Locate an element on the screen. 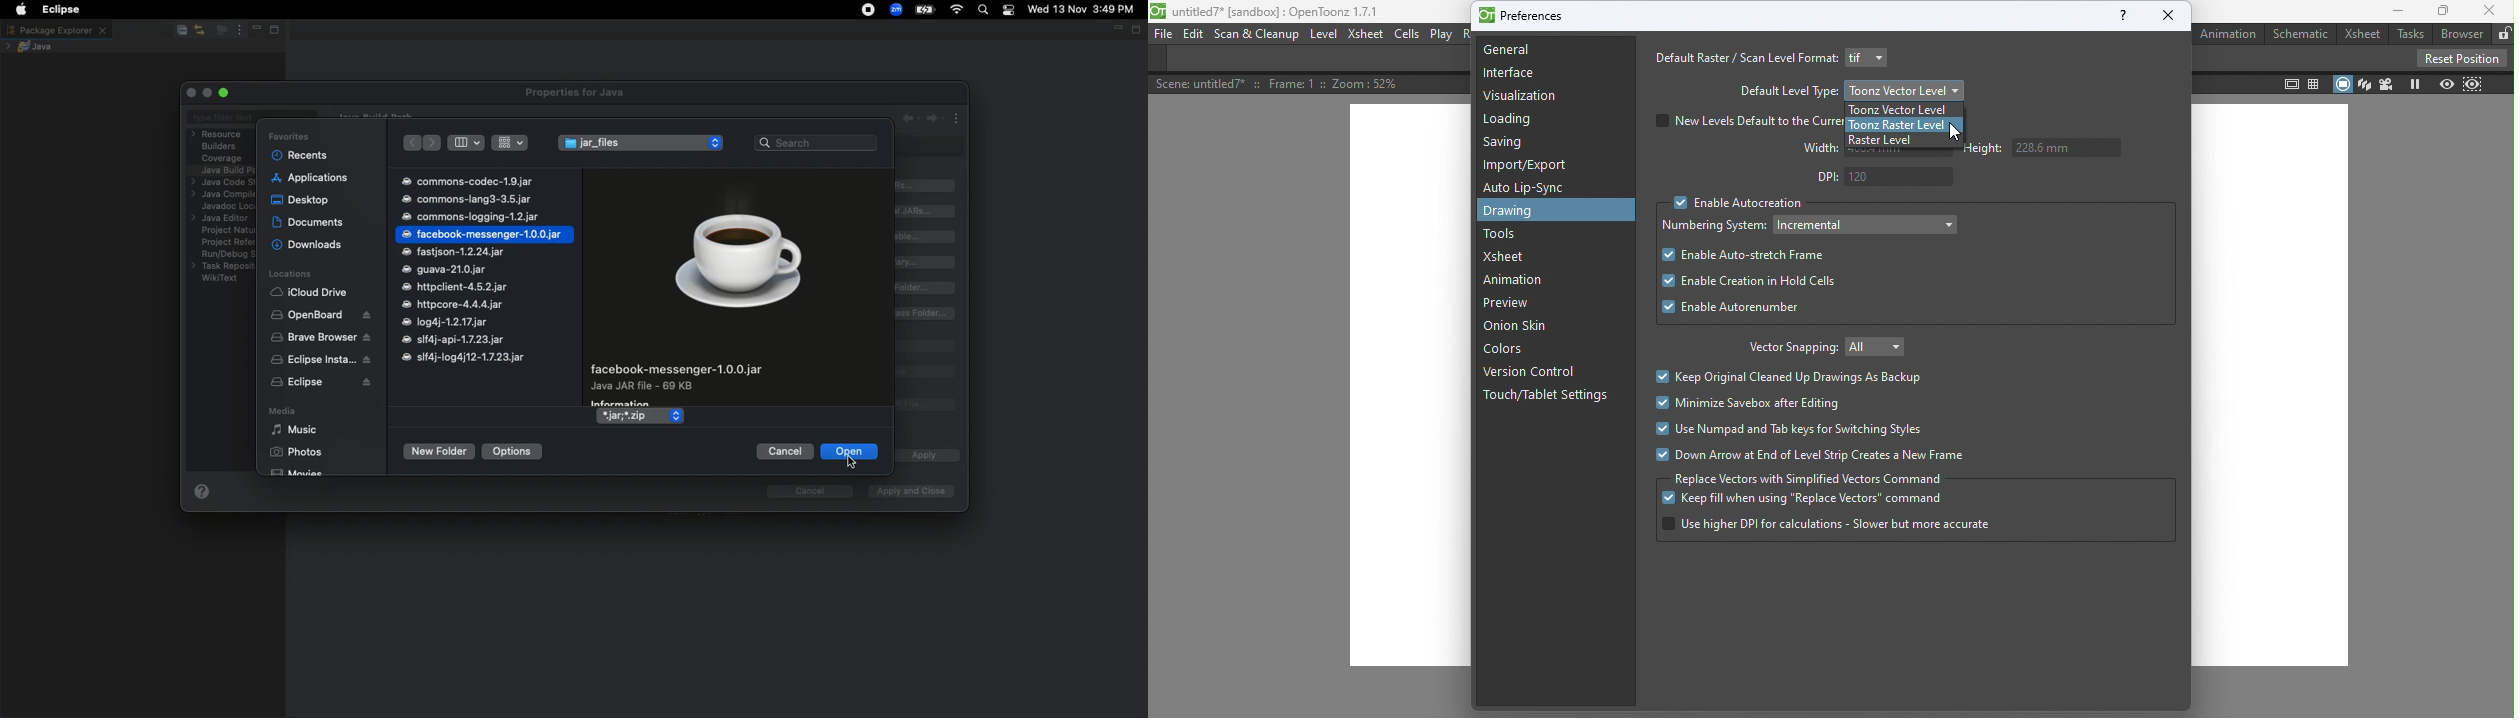 Image resolution: width=2520 pixels, height=728 pixels. New levels default to the current camera size is located at coordinates (1746, 121).